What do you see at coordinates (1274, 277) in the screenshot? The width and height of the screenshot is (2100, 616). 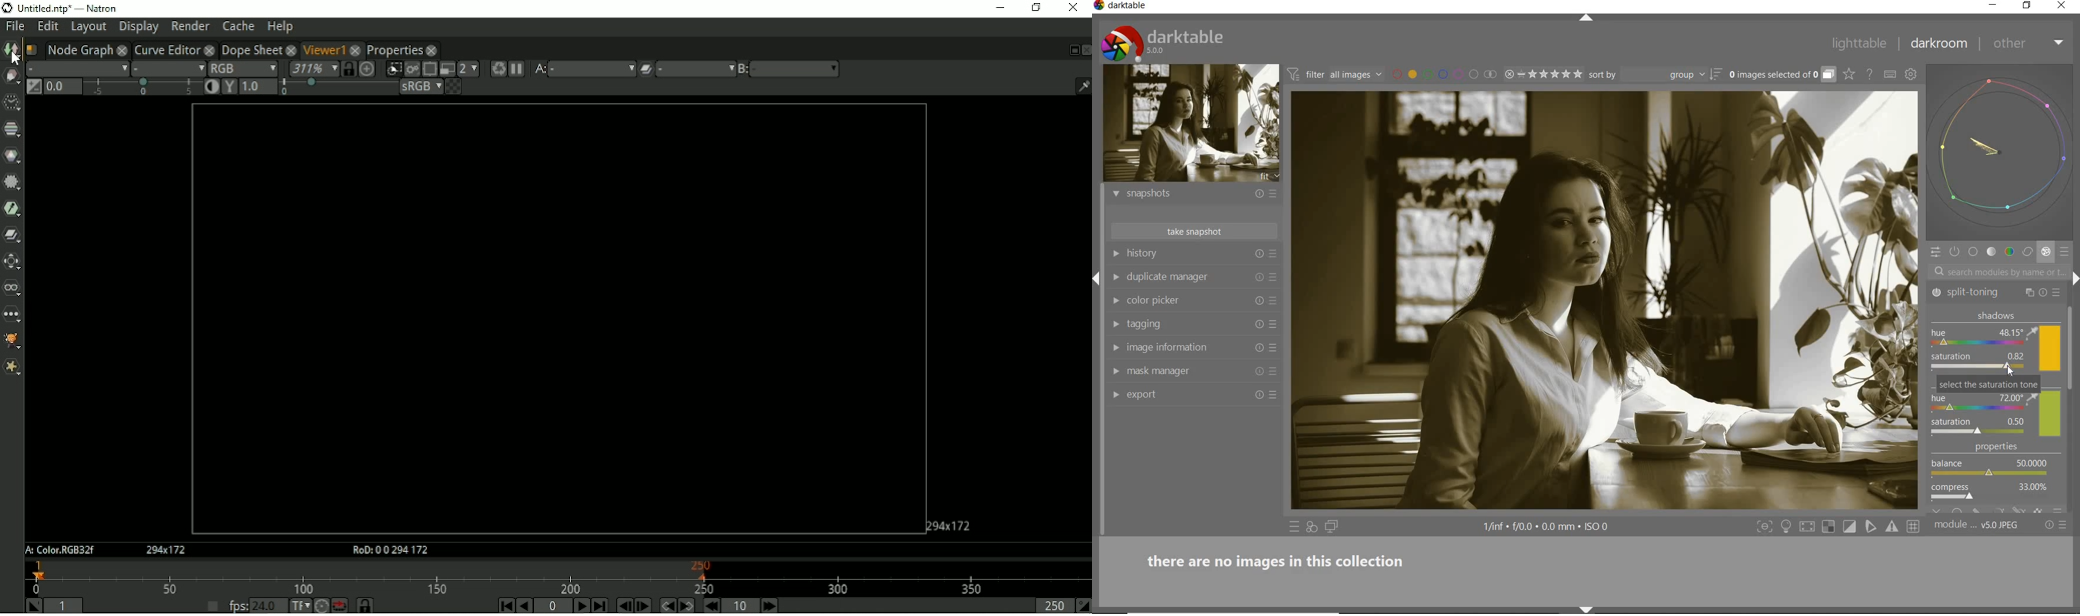 I see `preset and preferences` at bounding box center [1274, 277].